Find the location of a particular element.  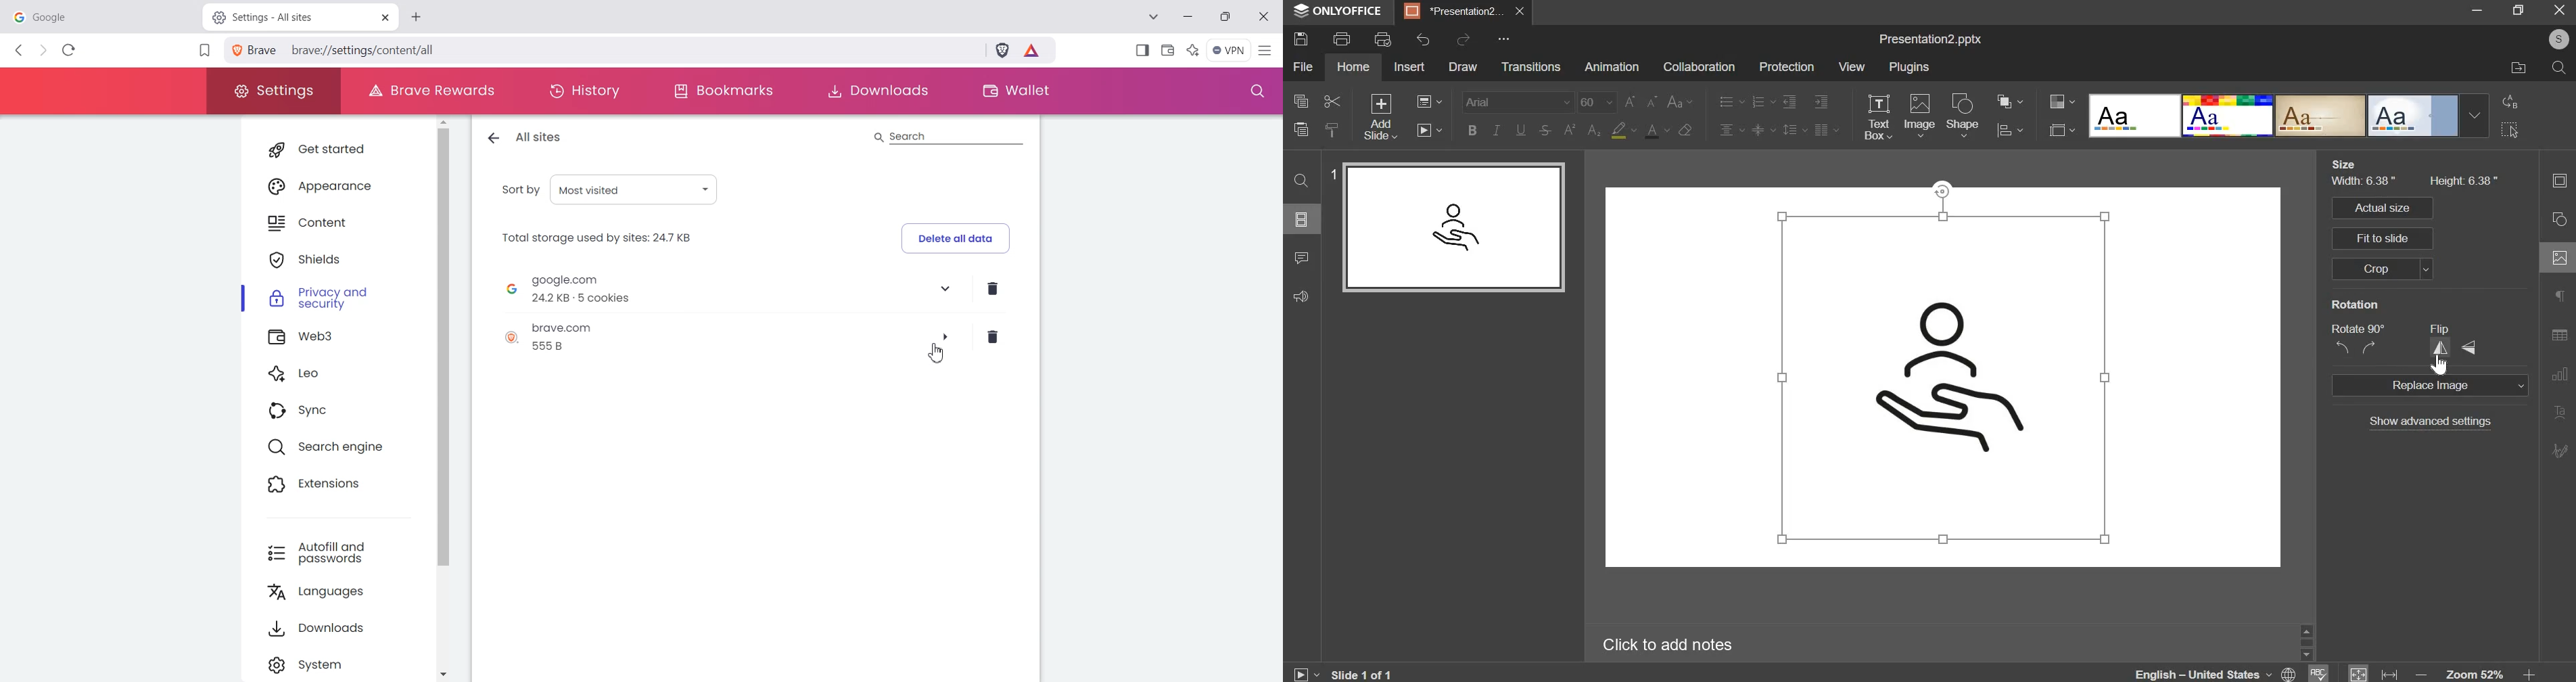

feedback is located at coordinates (1300, 296).